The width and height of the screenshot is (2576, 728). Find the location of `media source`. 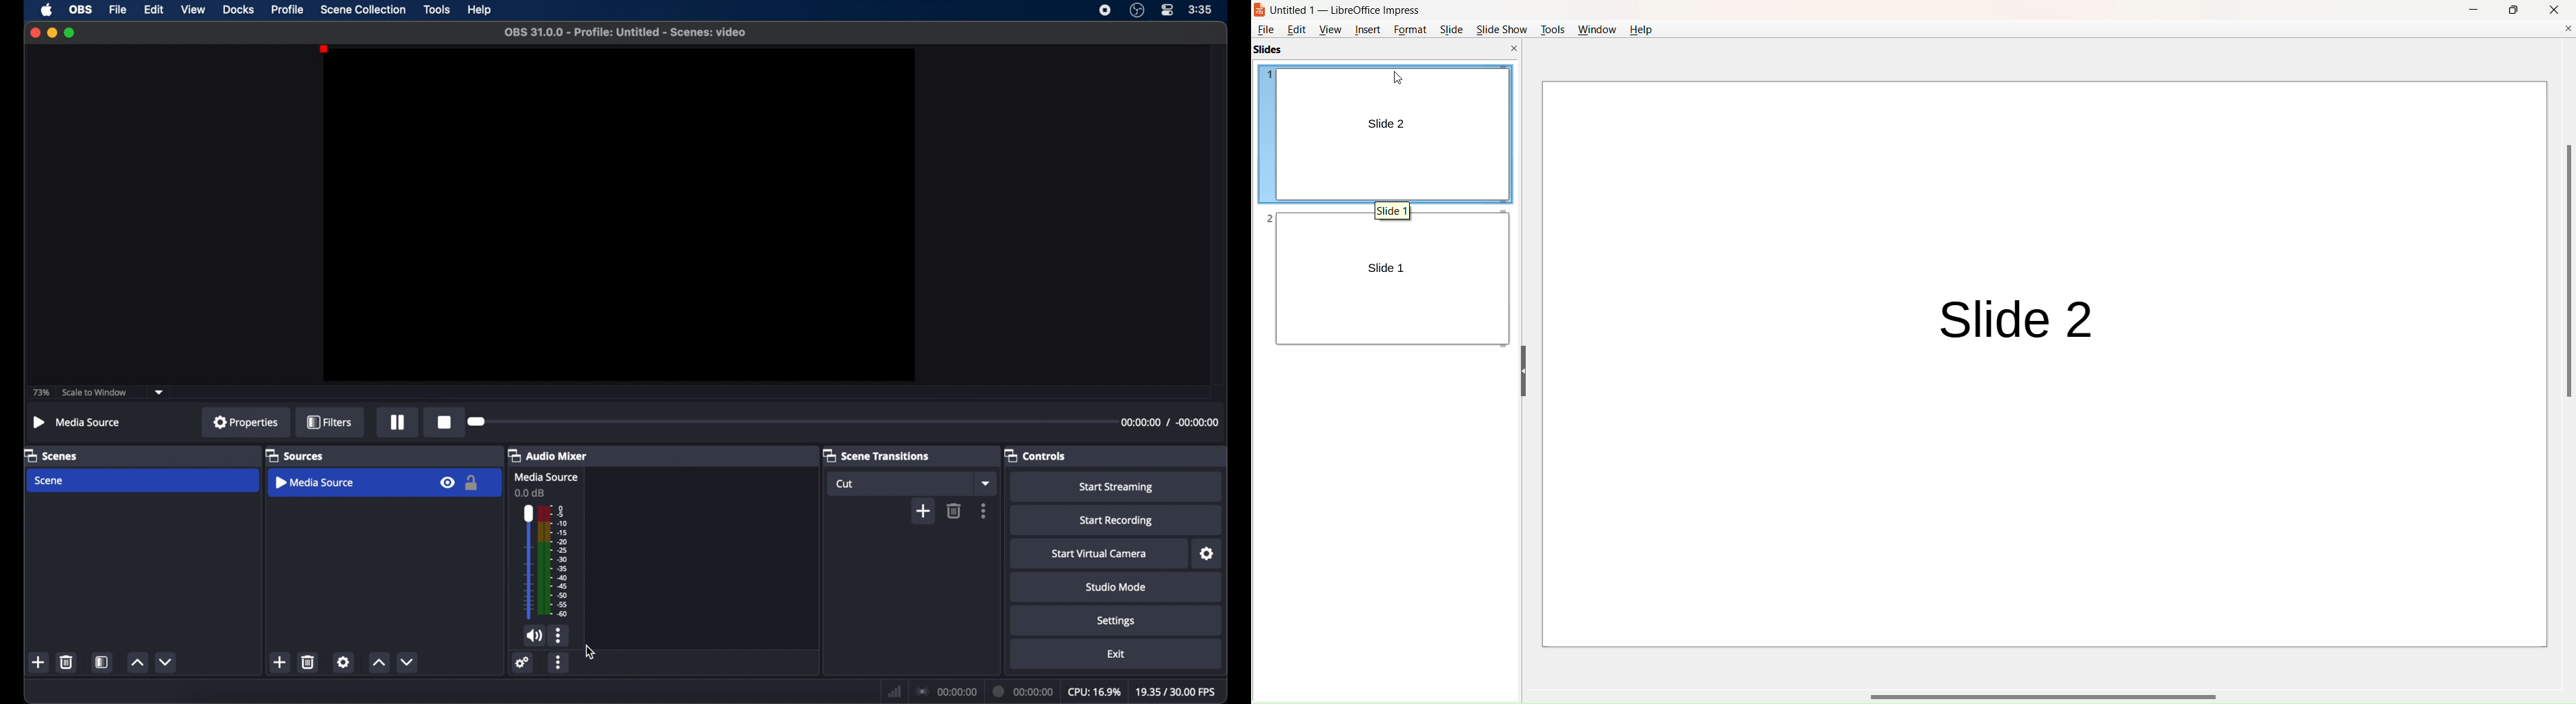

media source is located at coordinates (545, 478).